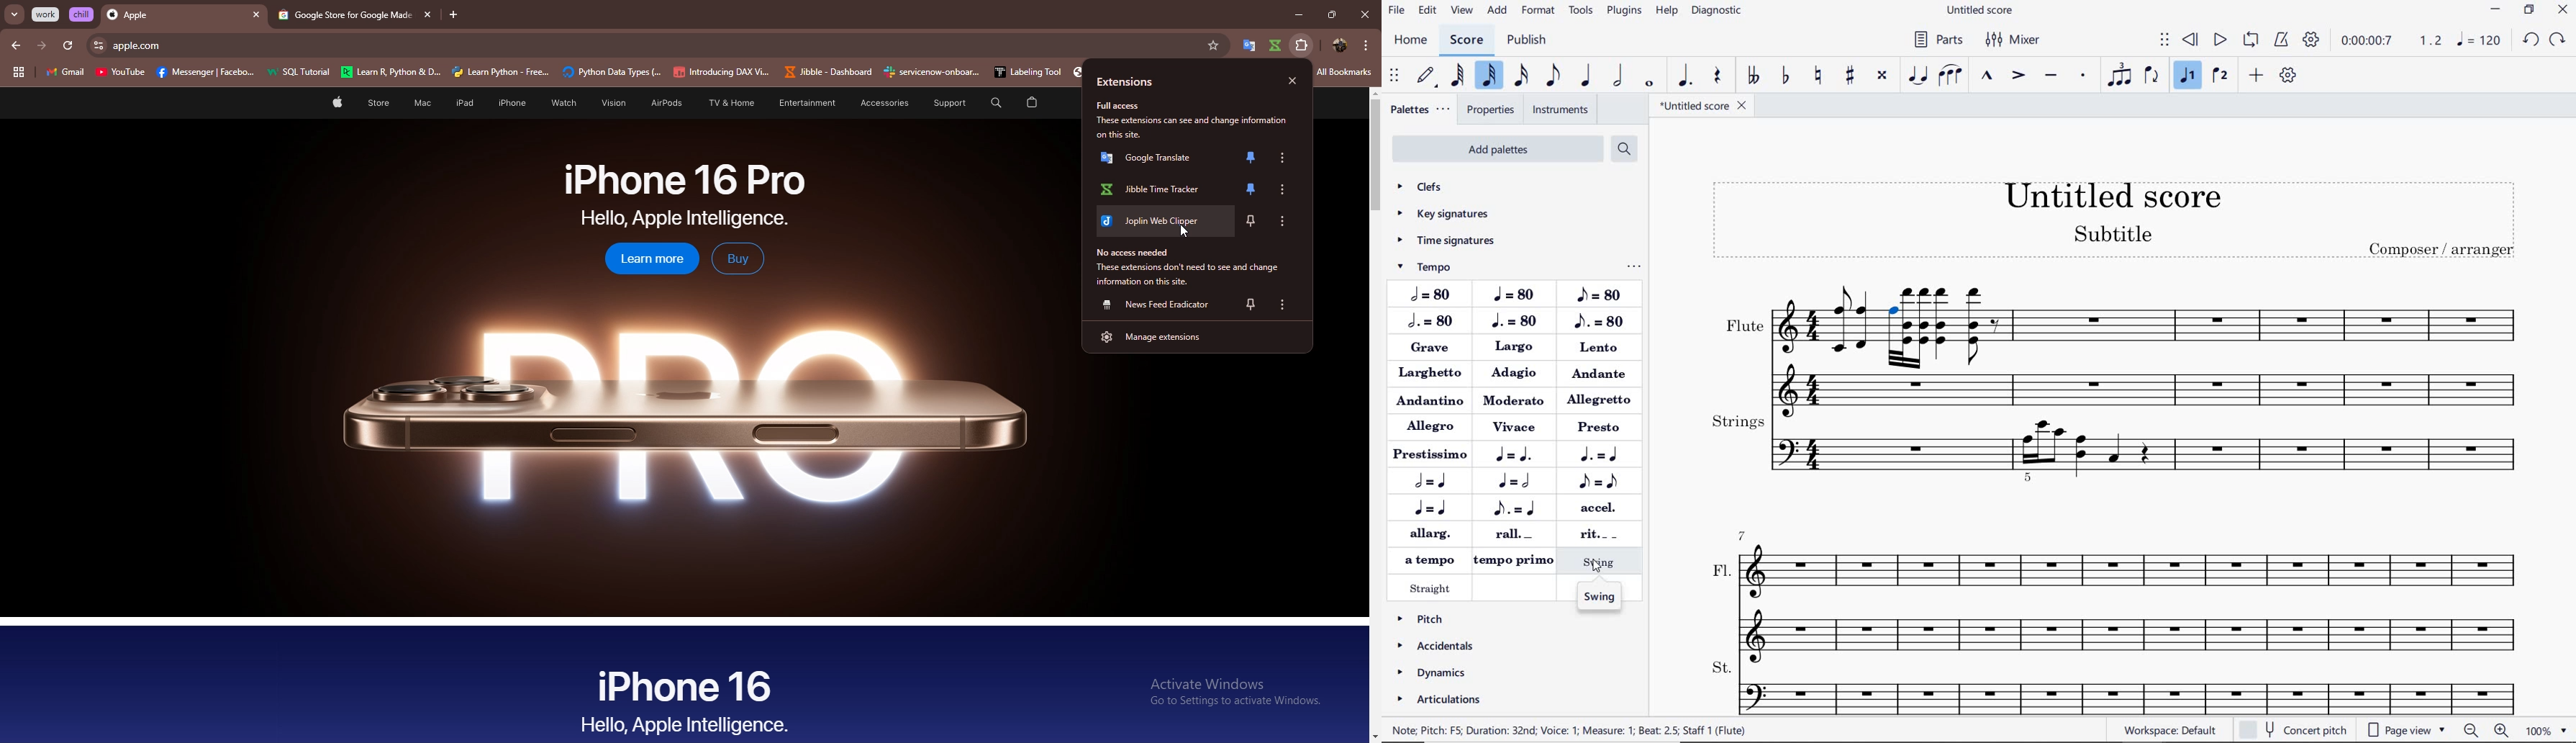 This screenshot has height=756, width=2576. What do you see at coordinates (83, 14) in the screenshot?
I see `chill` at bounding box center [83, 14].